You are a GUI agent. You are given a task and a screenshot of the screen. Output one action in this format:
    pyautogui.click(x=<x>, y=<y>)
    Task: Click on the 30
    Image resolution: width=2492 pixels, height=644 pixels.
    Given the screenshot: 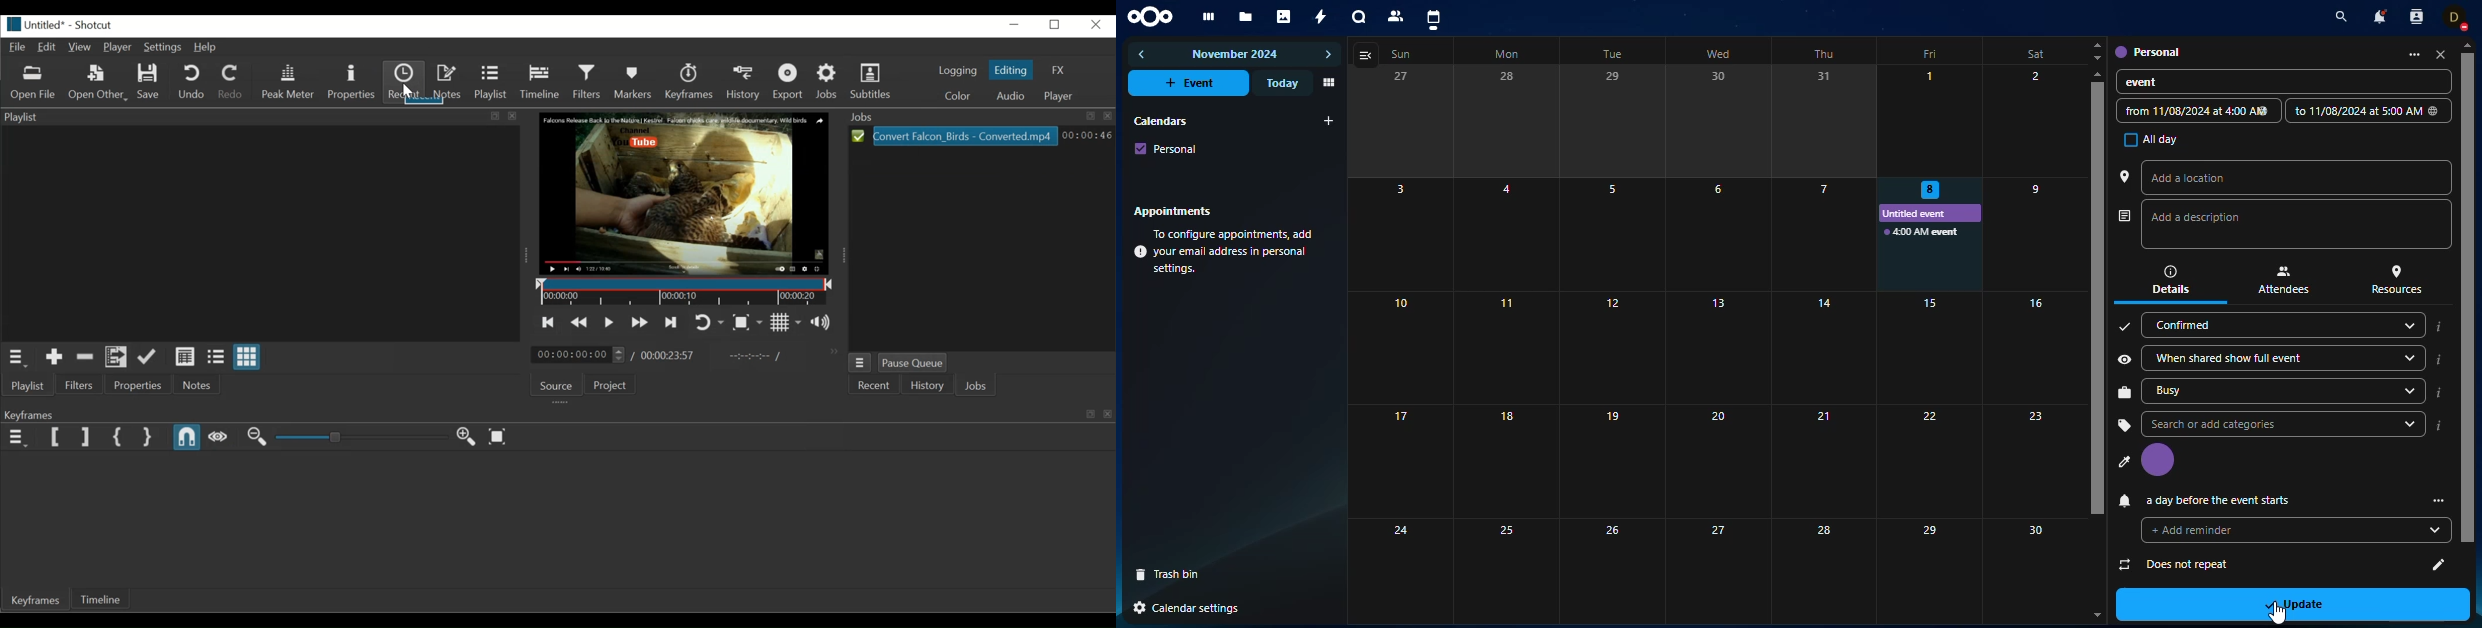 What is the action you would take?
    pyautogui.click(x=1721, y=122)
    